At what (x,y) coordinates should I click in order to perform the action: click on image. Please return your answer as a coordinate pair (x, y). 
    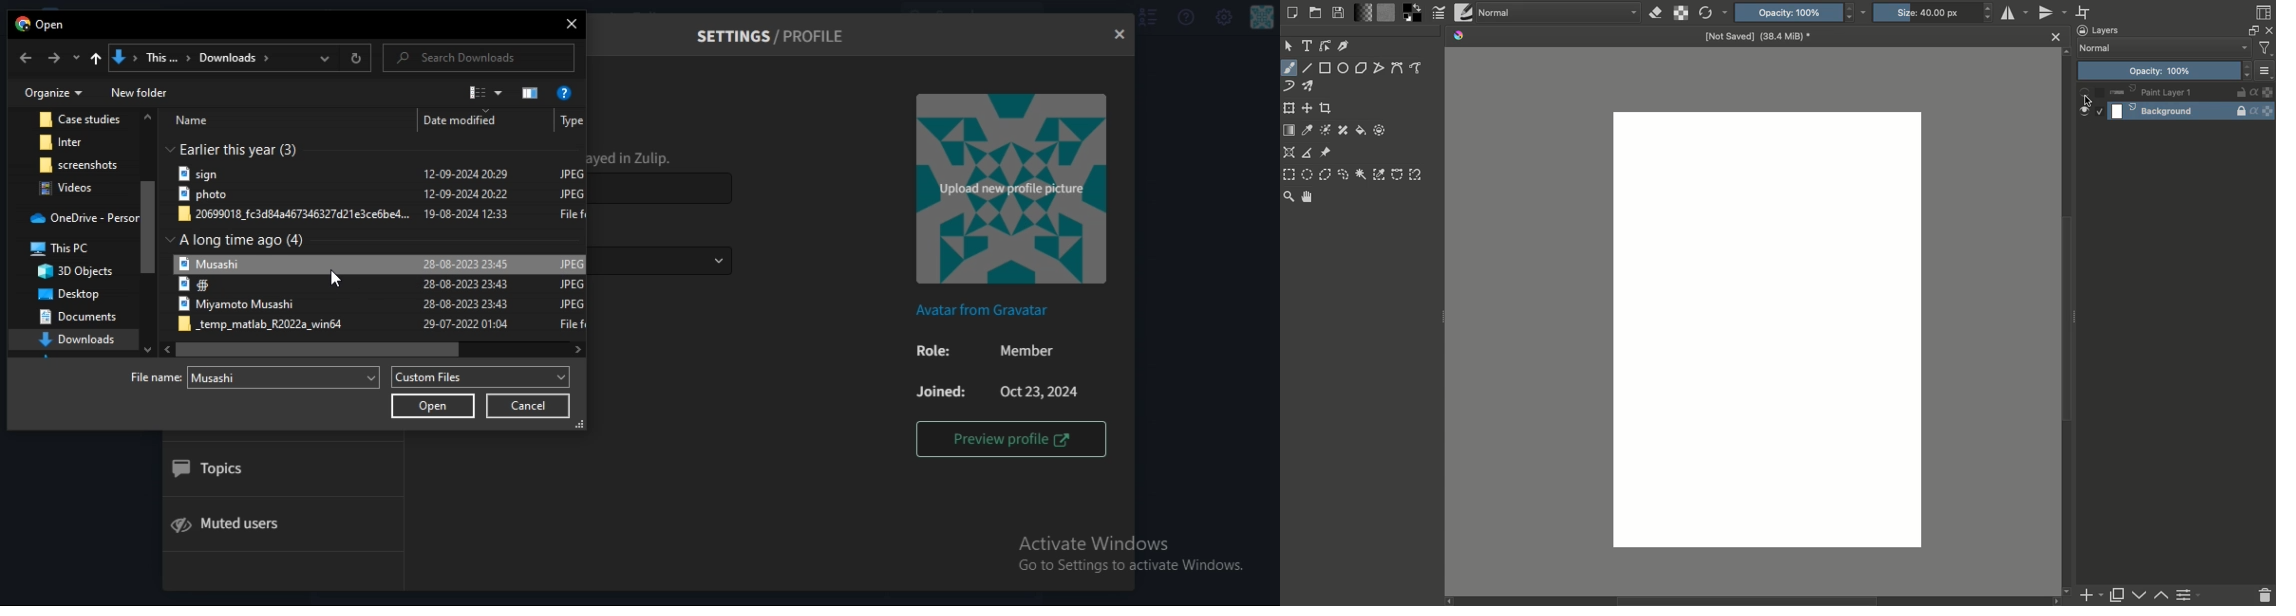
    Looking at the image, I should click on (1009, 190).